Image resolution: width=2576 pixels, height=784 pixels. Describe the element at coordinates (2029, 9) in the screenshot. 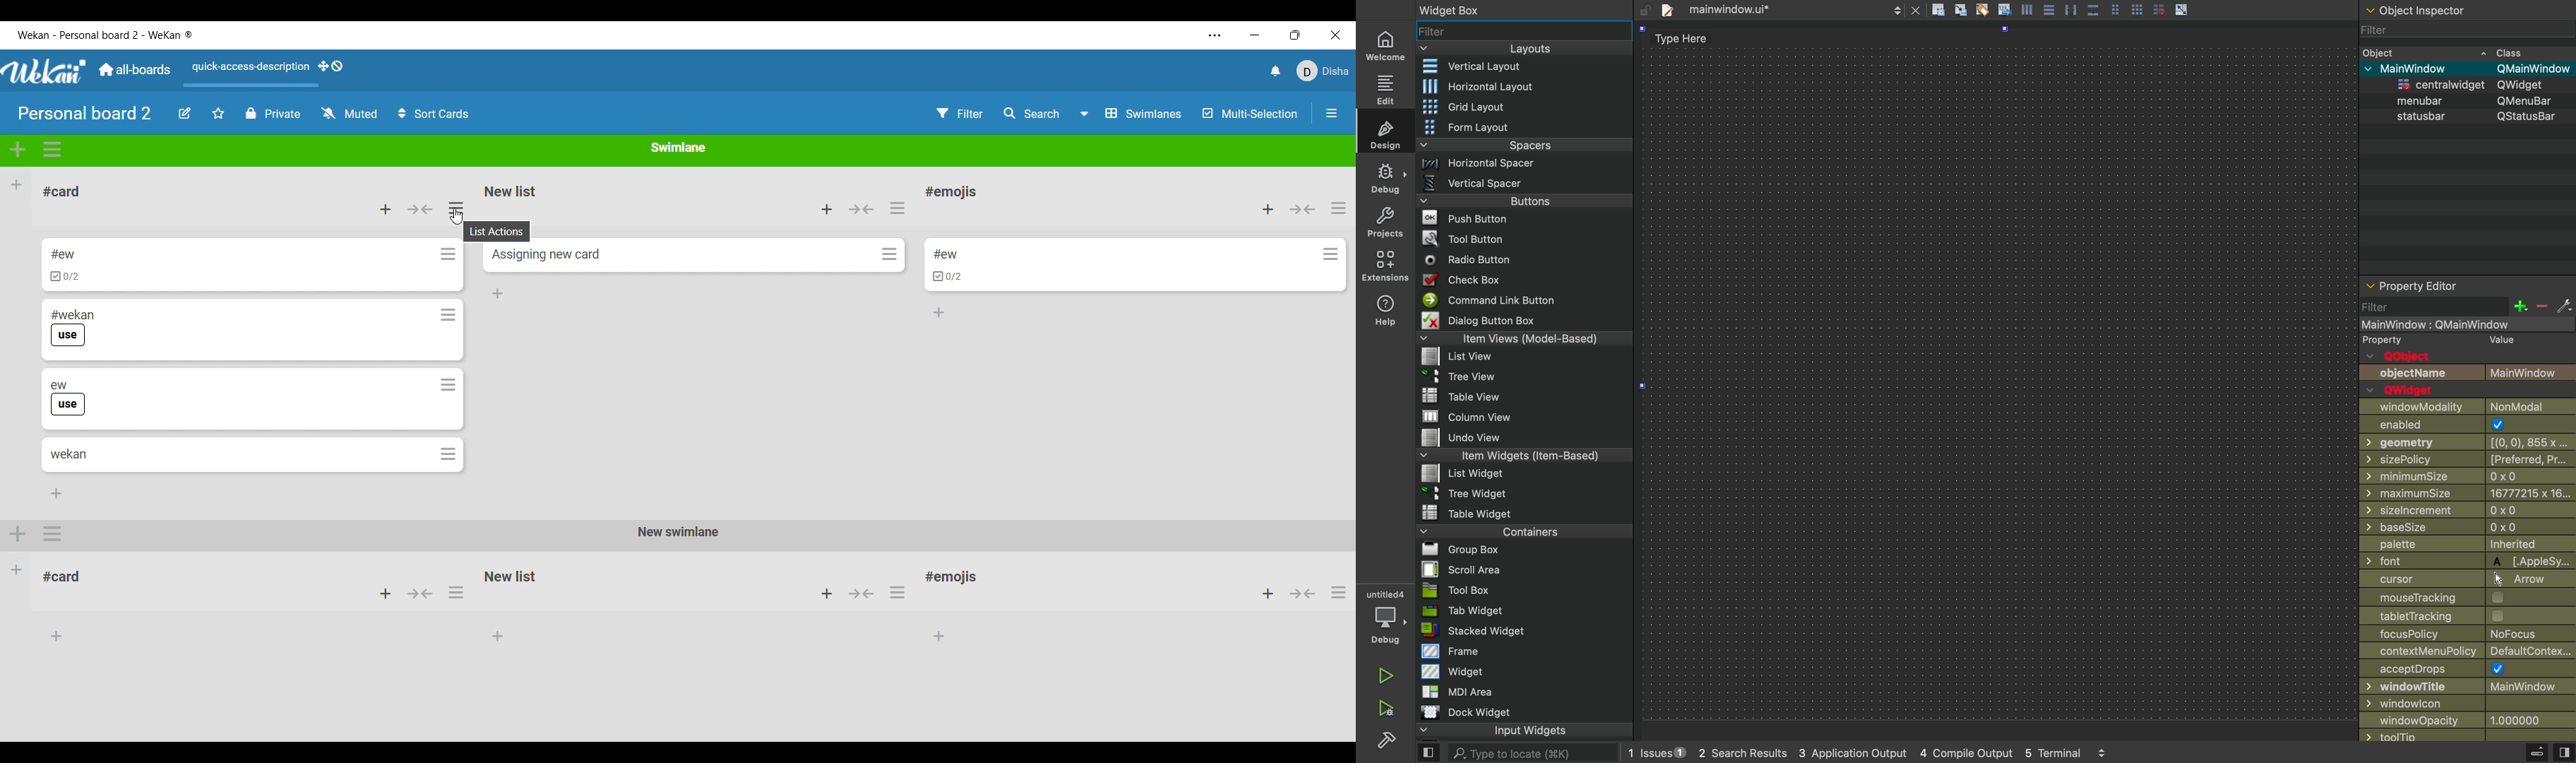

I see `icon` at that location.